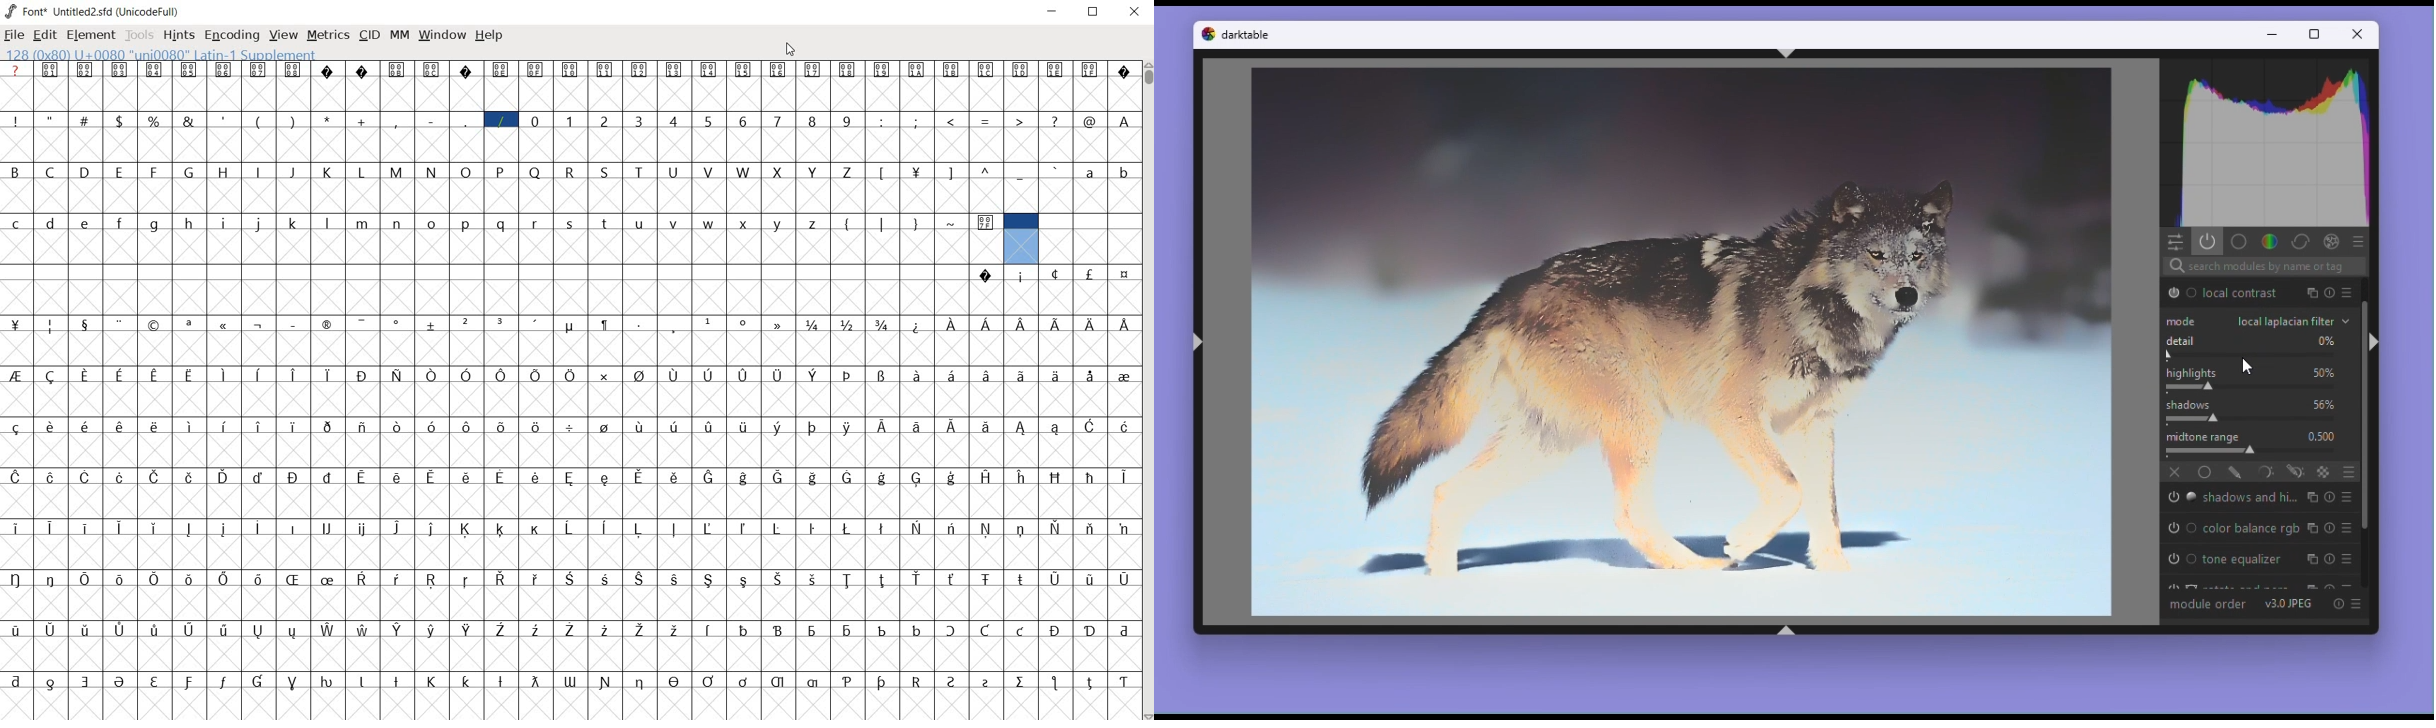 This screenshot has height=728, width=2436. What do you see at coordinates (606, 683) in the screenshot?
I see `Symbol` at bounding box center [606, 683].